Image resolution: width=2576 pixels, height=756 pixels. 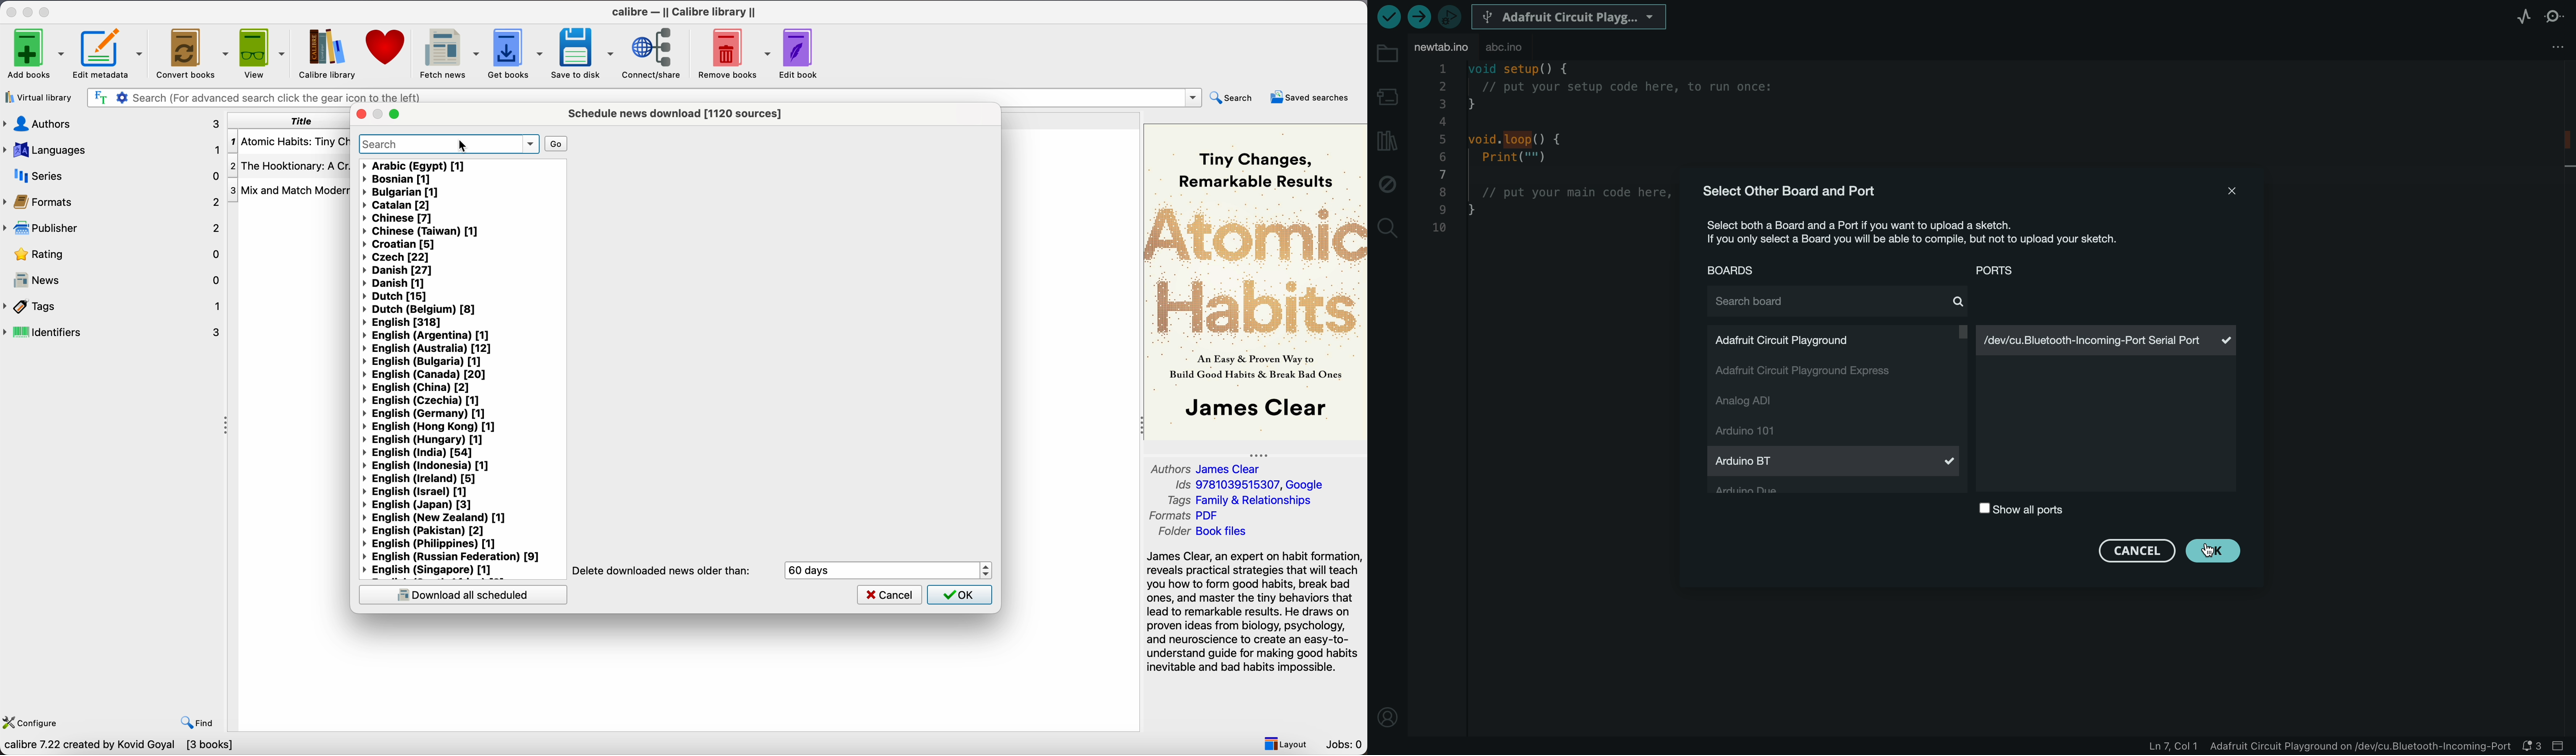 I want to click on rating, so click(x=111, y=254).